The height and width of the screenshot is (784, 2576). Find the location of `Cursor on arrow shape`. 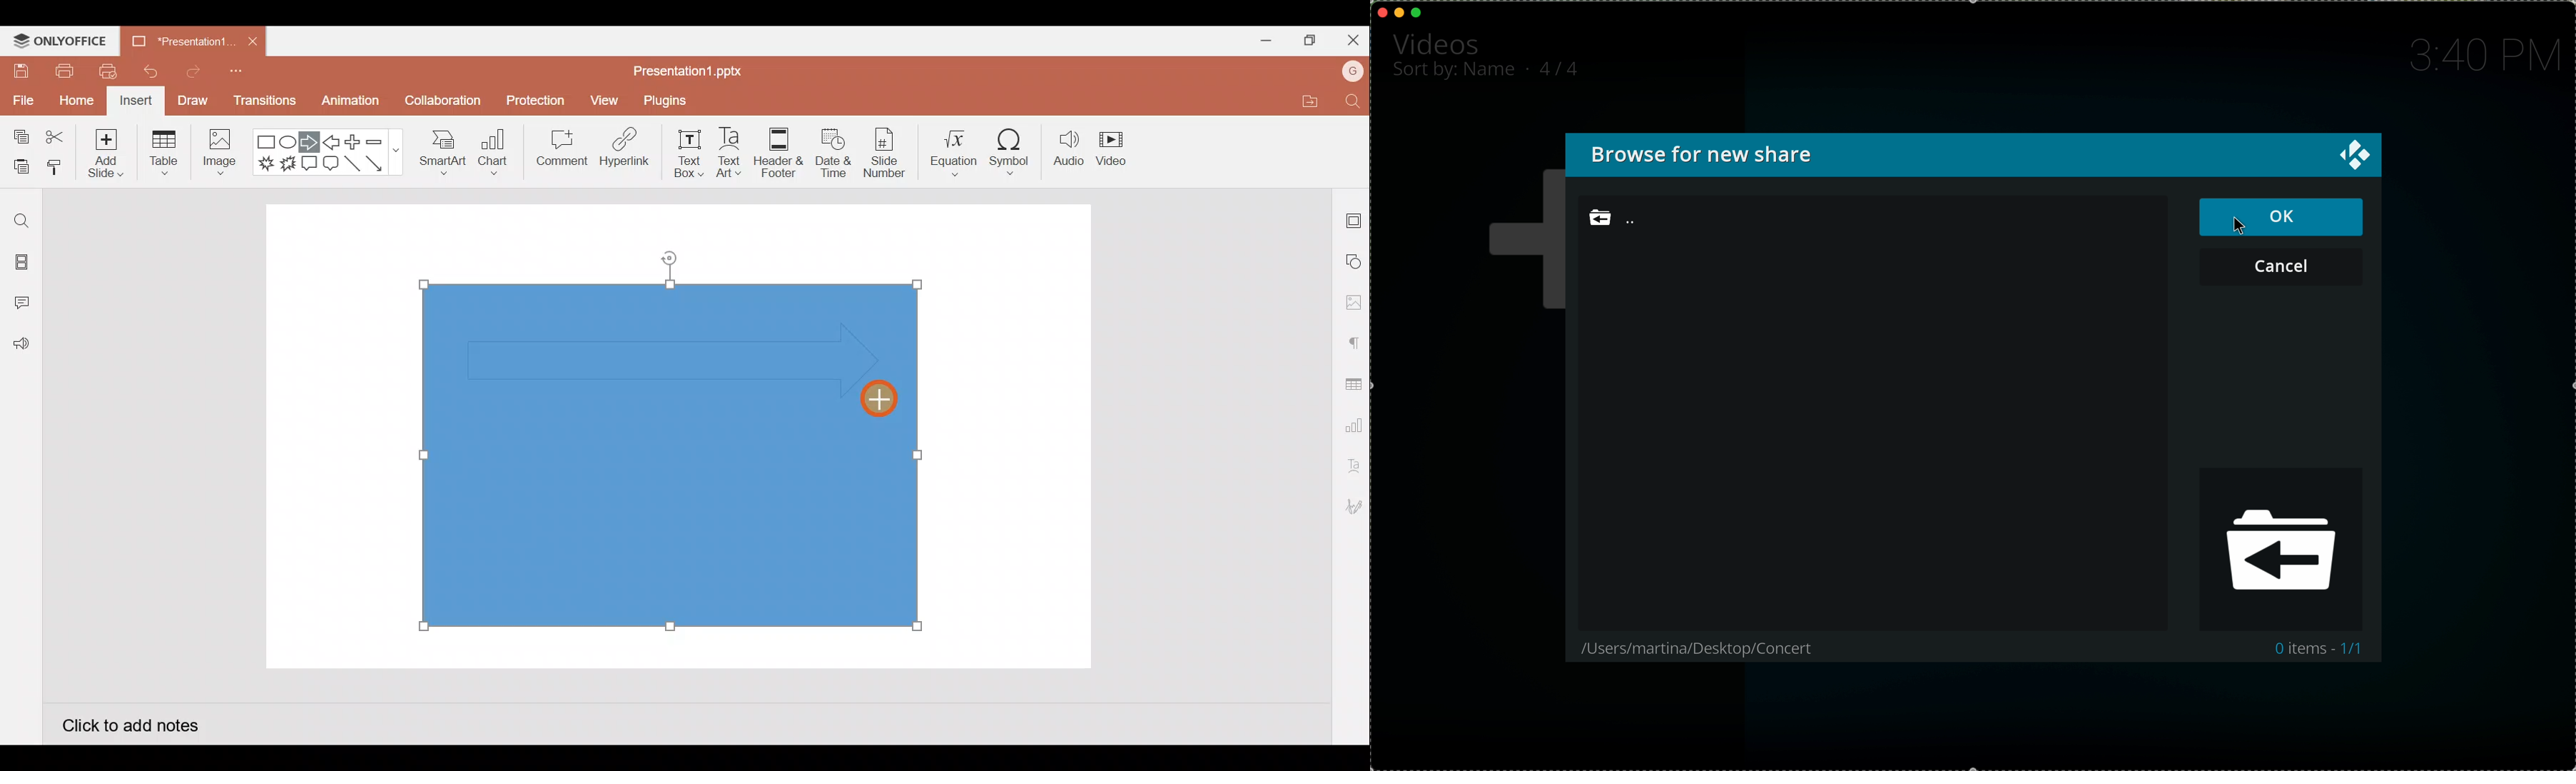

Cursor on arrow shape is located at coordinates (885, 400).